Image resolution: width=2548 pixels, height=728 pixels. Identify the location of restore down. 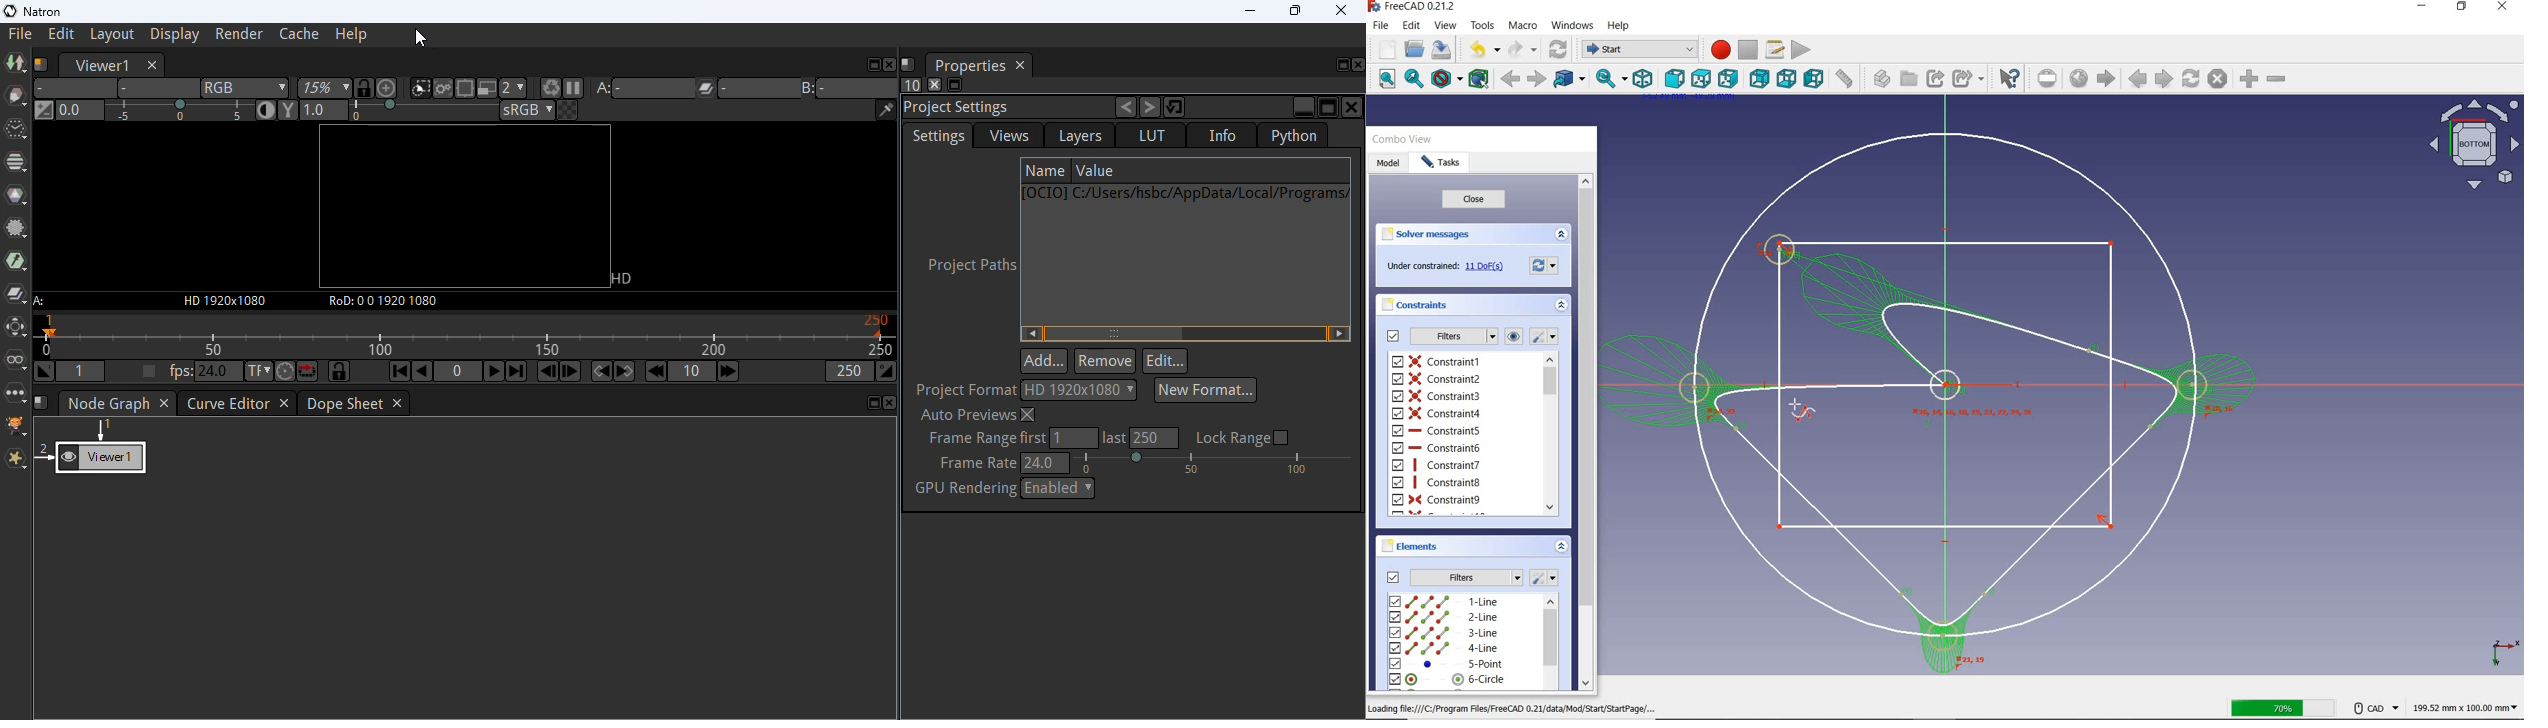
(2462, 8).